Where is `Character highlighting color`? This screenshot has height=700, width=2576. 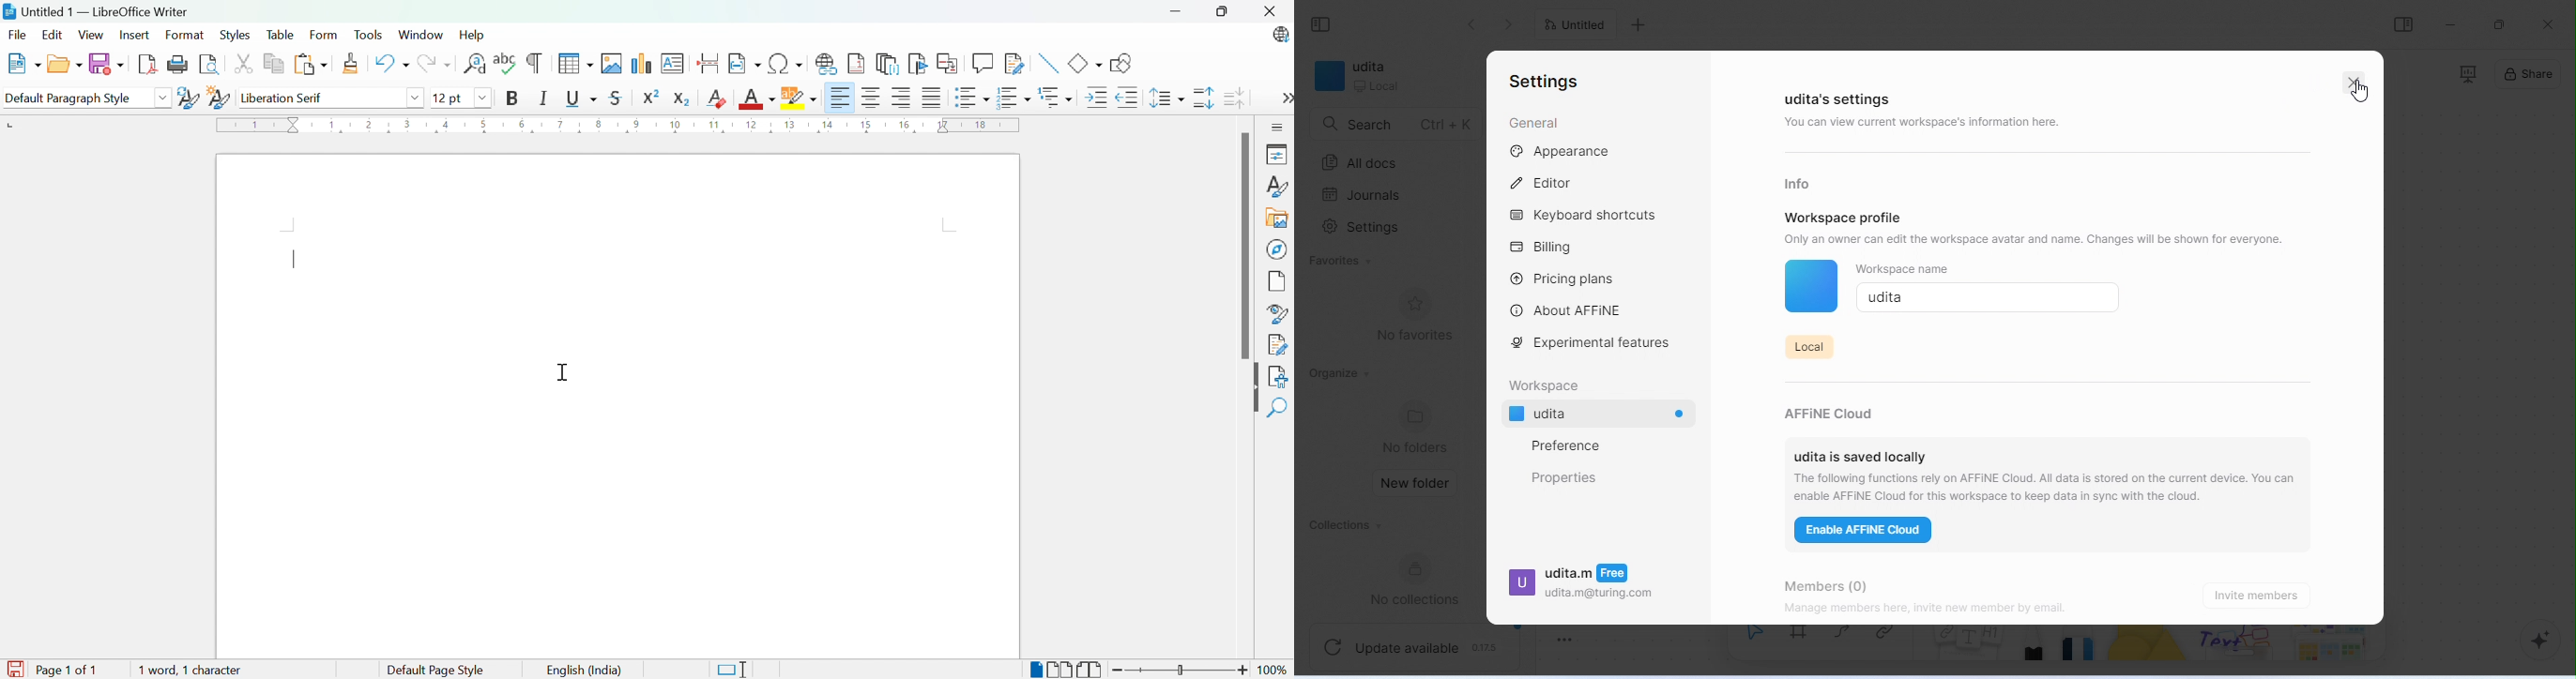
Character highlighting color is located at coordinates (799, 98).